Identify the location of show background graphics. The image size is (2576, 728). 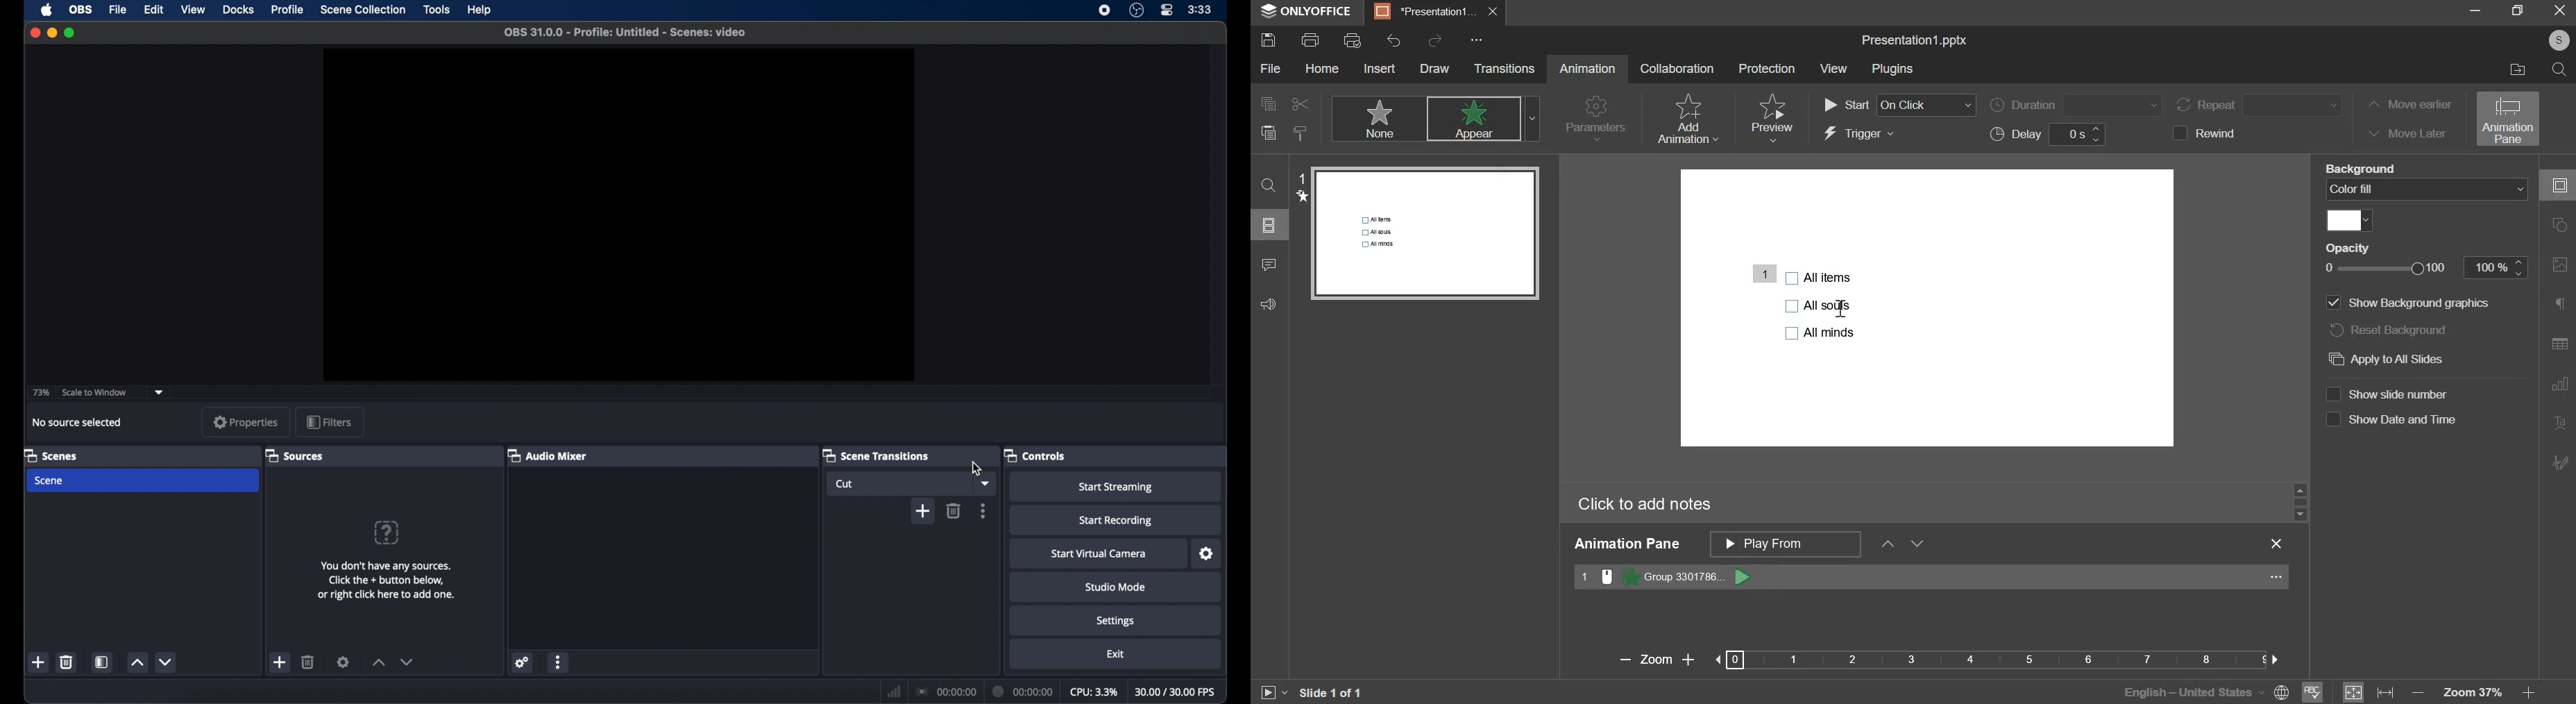
(2406, 304).